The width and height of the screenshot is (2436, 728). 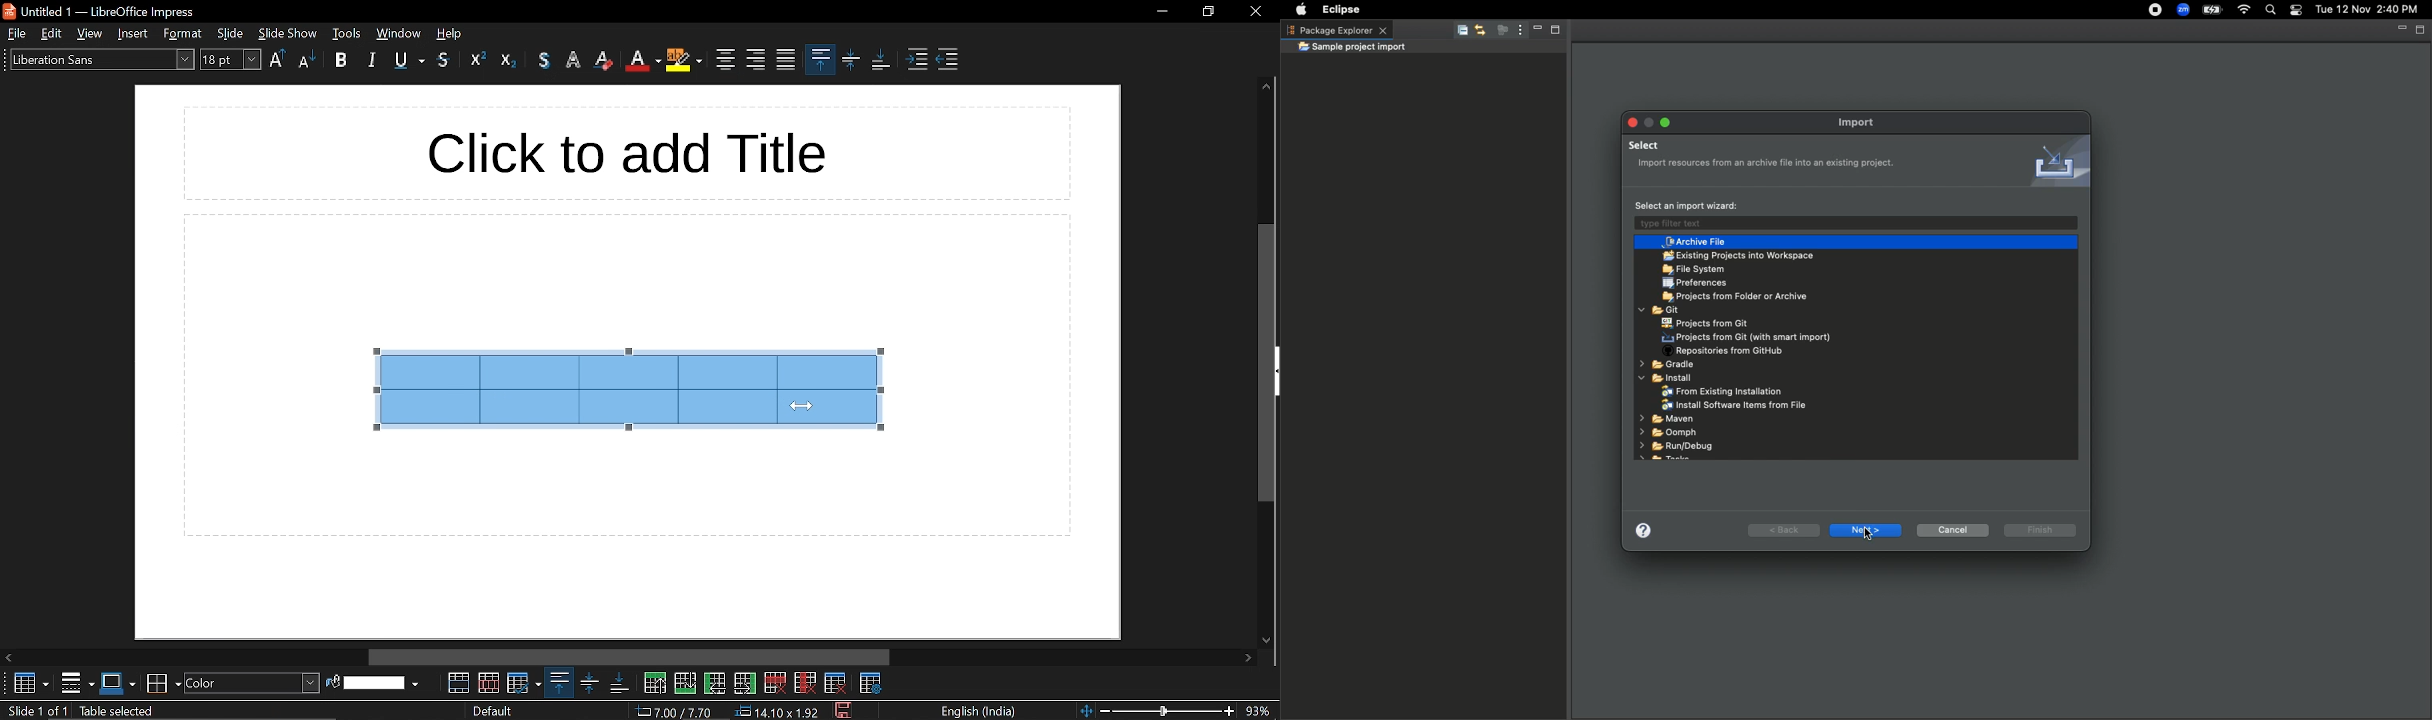 I want to click on align top, so click(x=821, y=59).